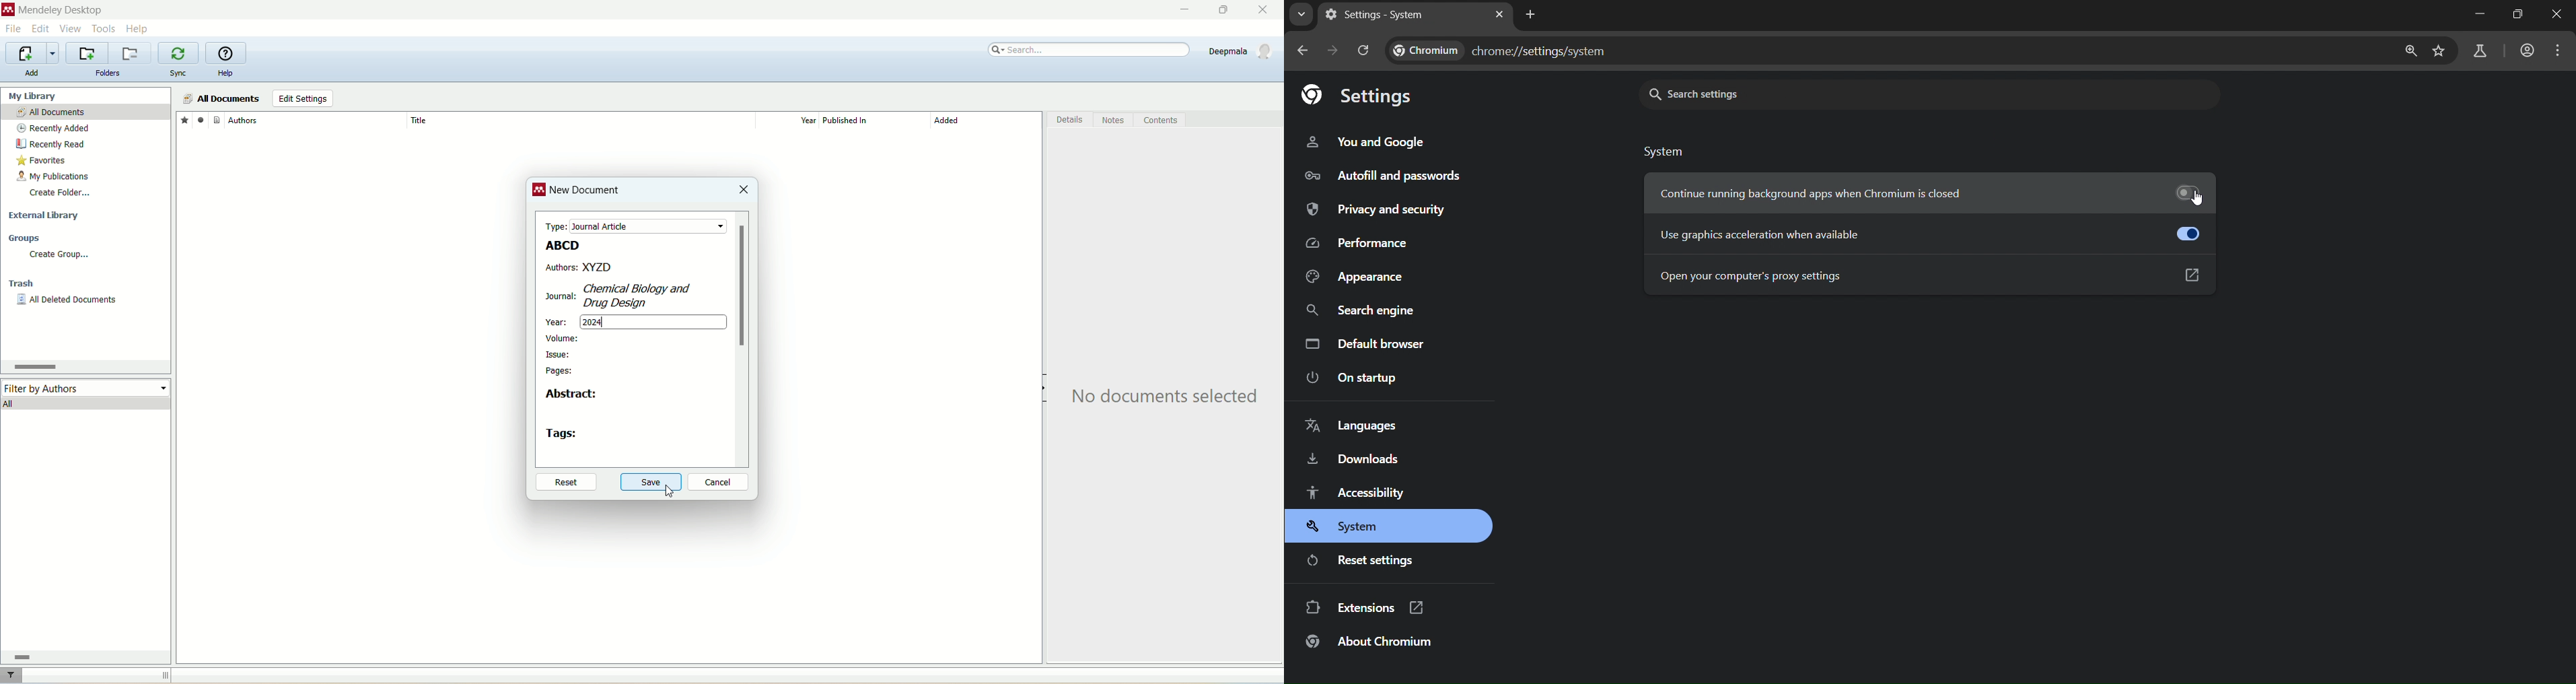  What do you see at coordinates (666, 493) in the screenshot?
I see `cursor` at bounding box center [666, 493].